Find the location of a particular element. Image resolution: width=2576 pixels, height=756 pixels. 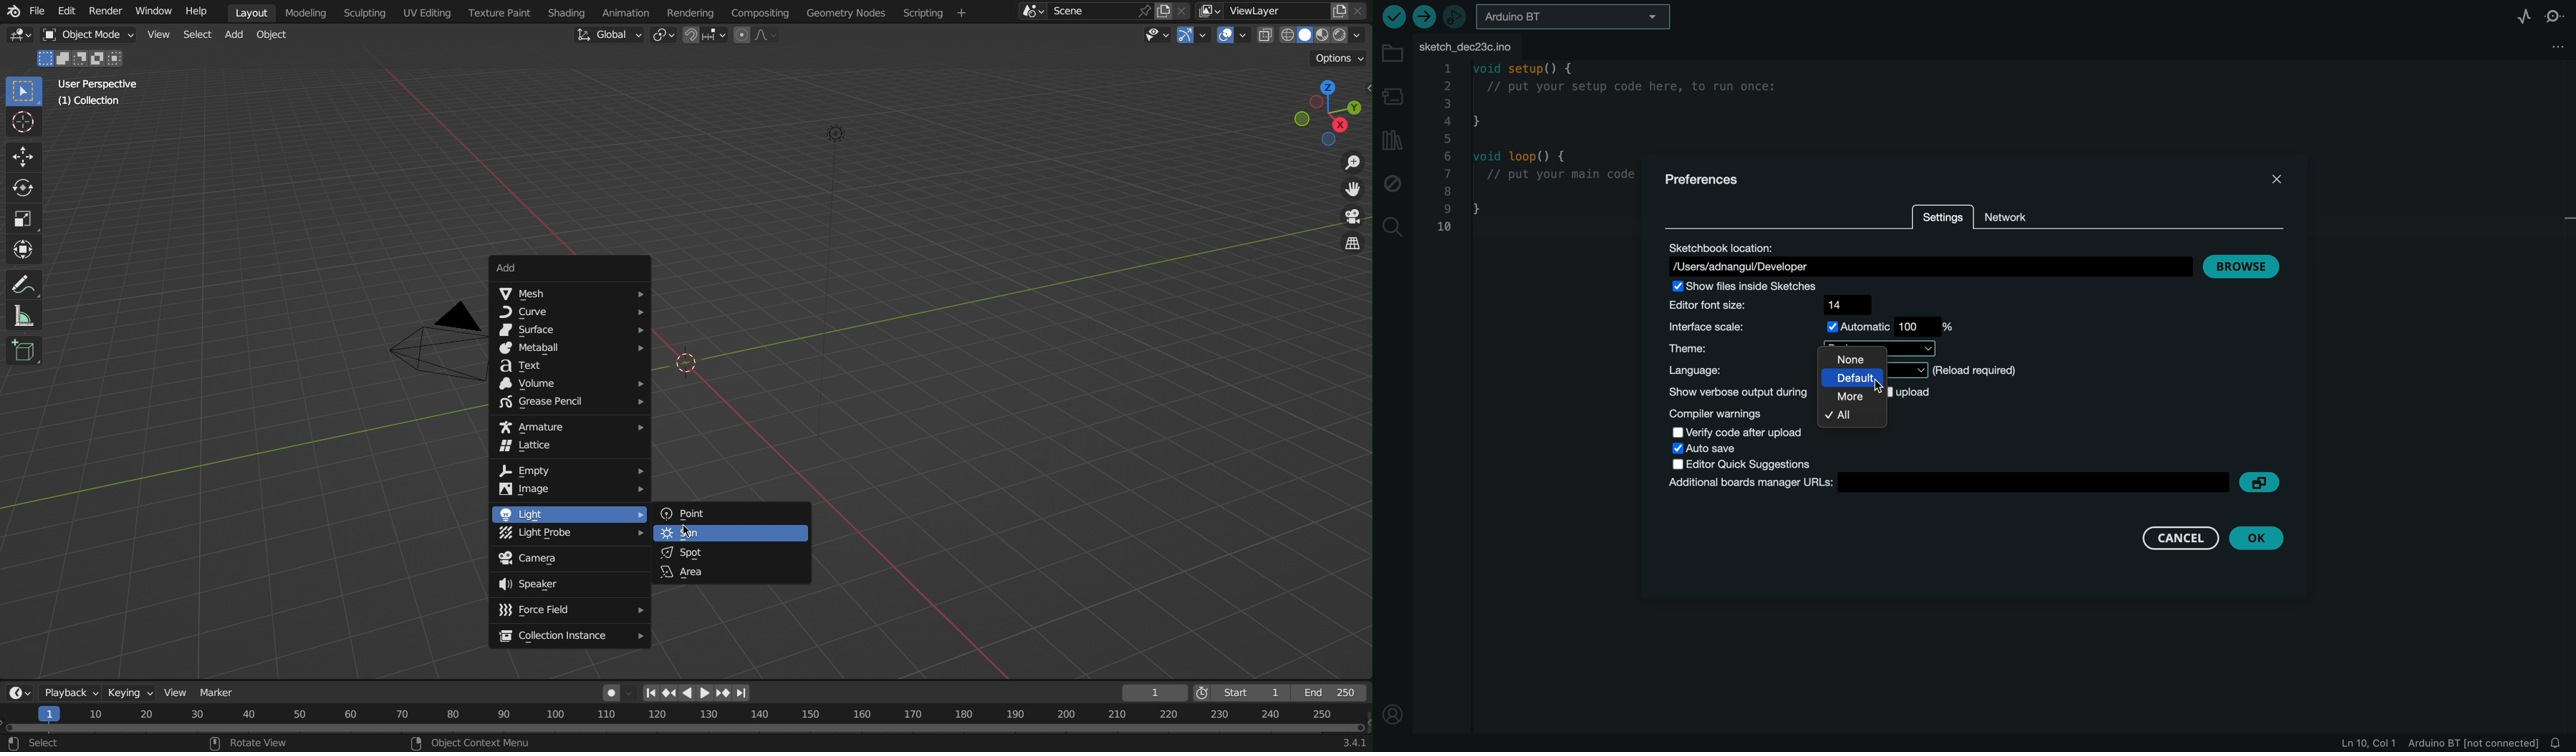

Shading is located at coordinates (566, 11).